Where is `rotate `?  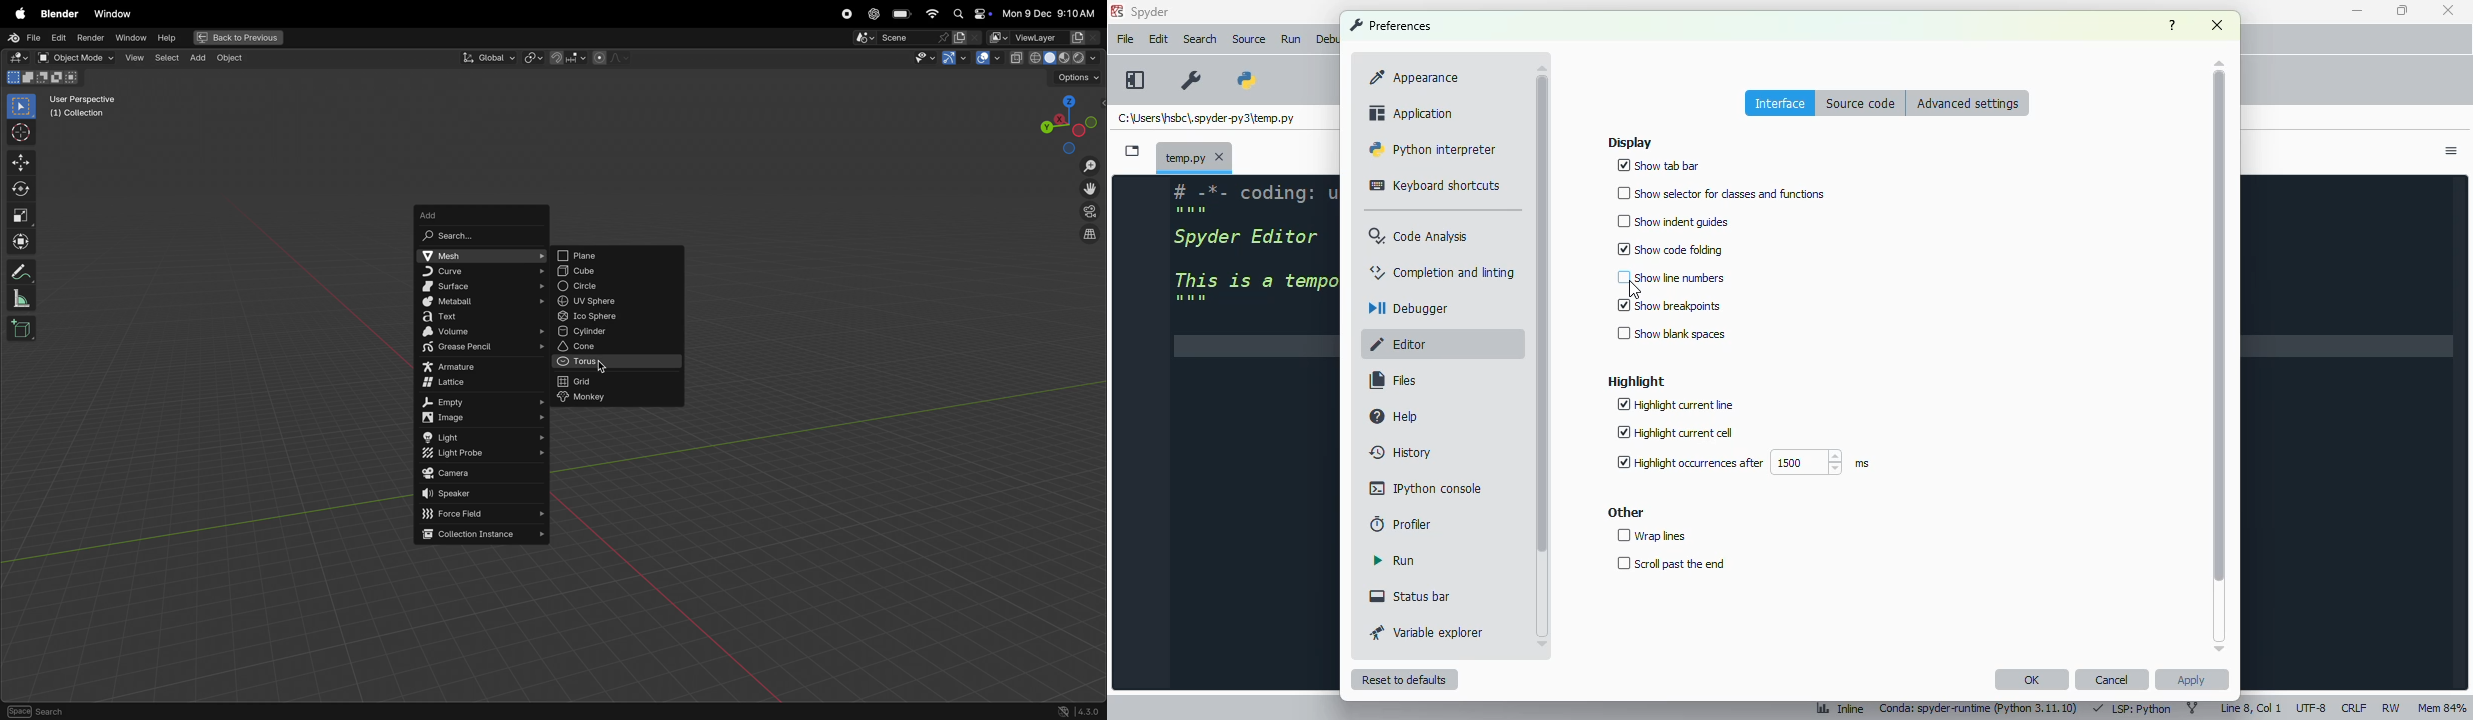
rotate  is located at coordinates (24, 187).